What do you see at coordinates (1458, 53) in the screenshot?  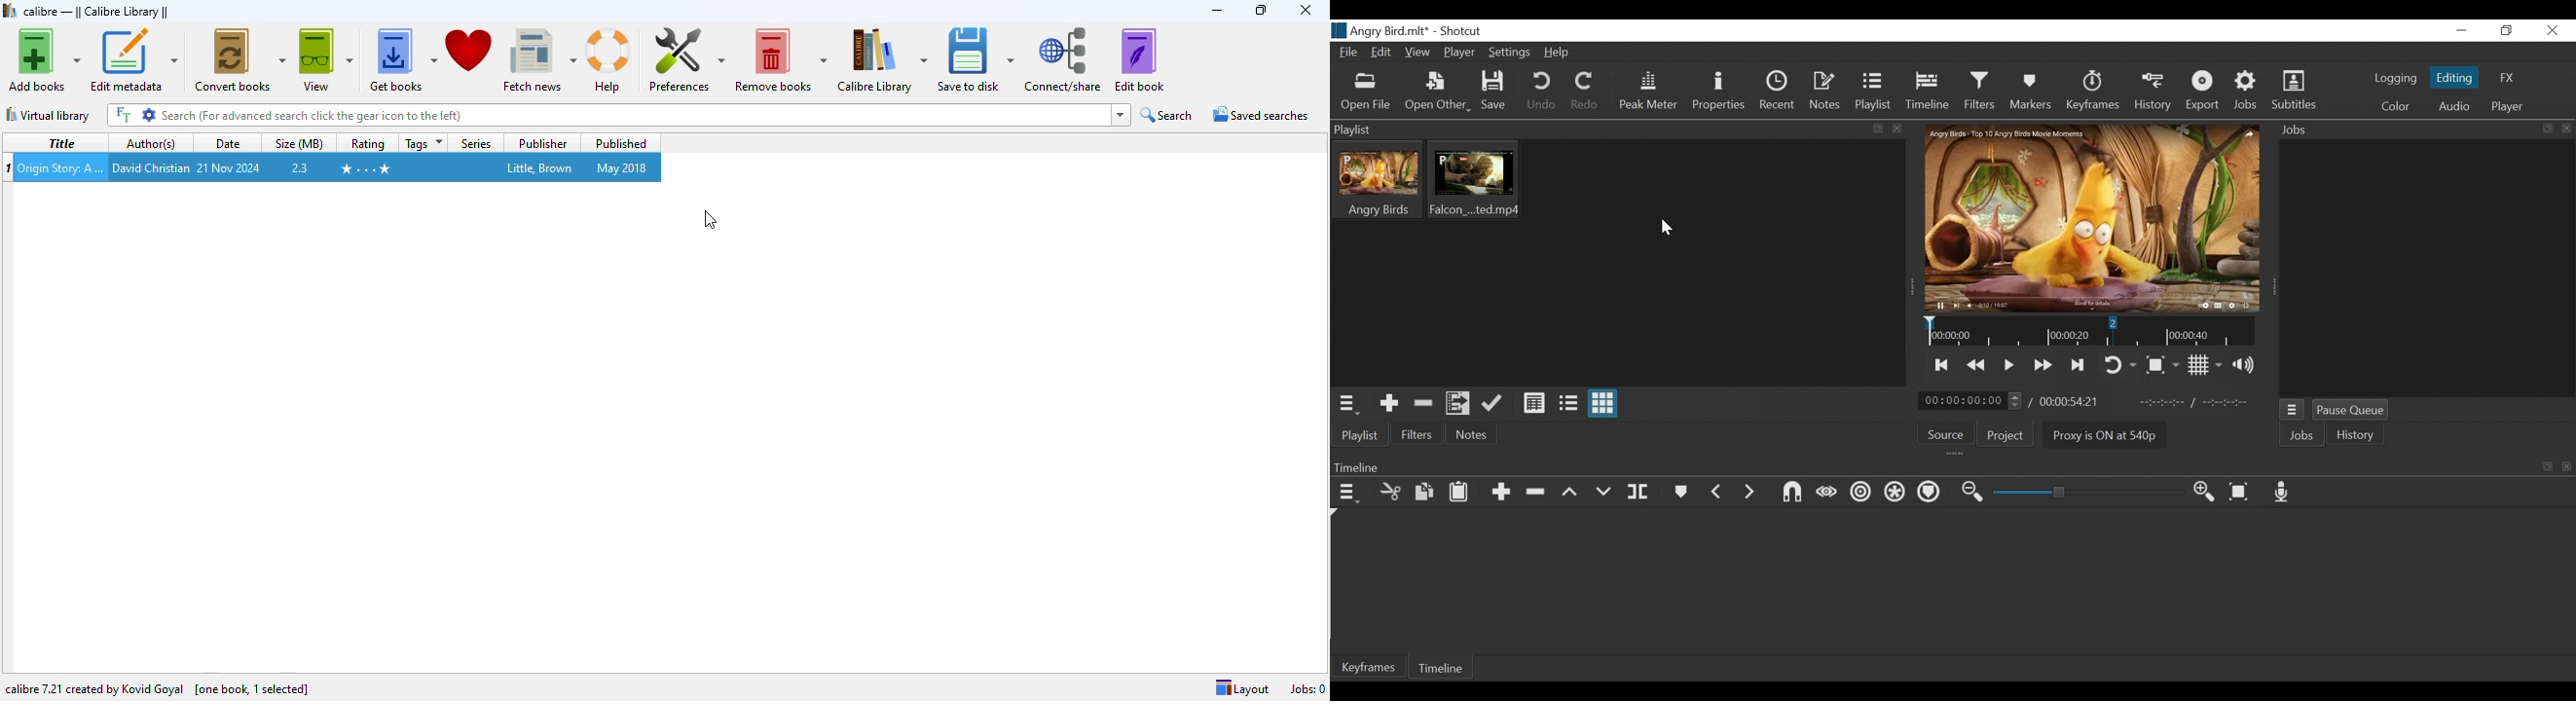 I see `Player` at bounding box center [1458, 53].